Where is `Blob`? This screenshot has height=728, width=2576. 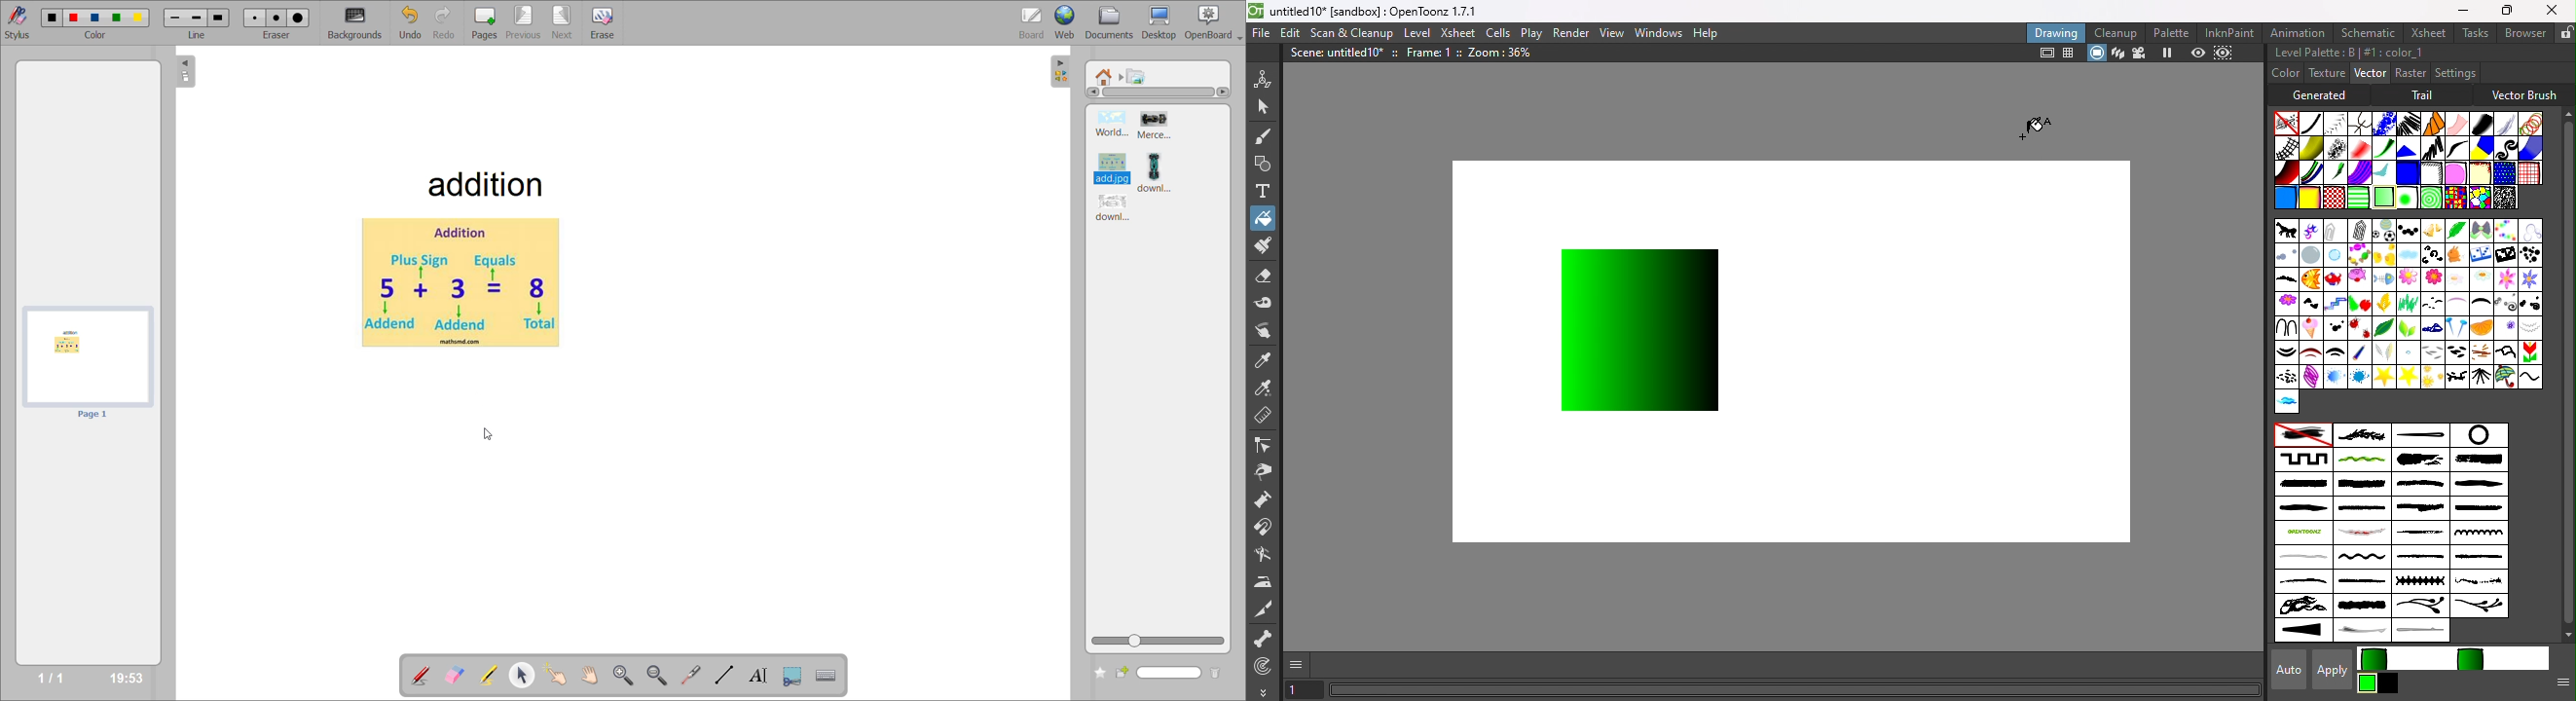
Blob is located at coordinates (2455, 172).